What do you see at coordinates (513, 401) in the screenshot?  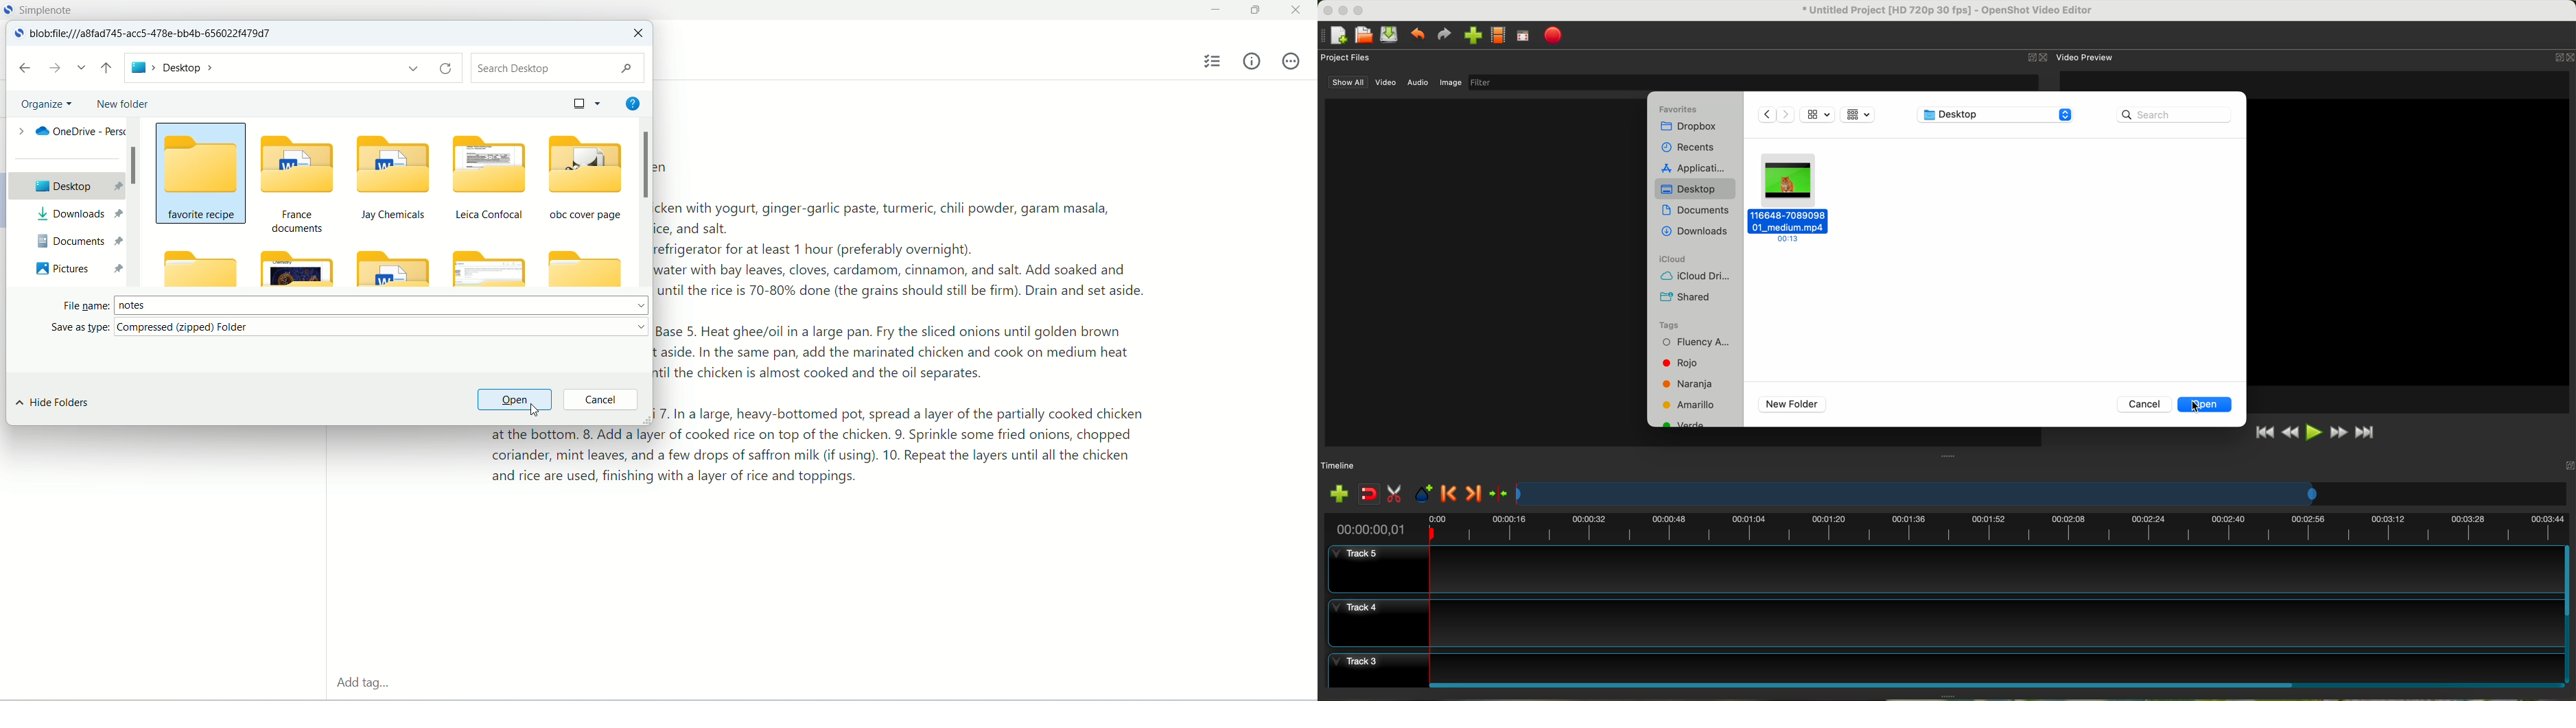 I see `open` at bounding box center [513, 401].